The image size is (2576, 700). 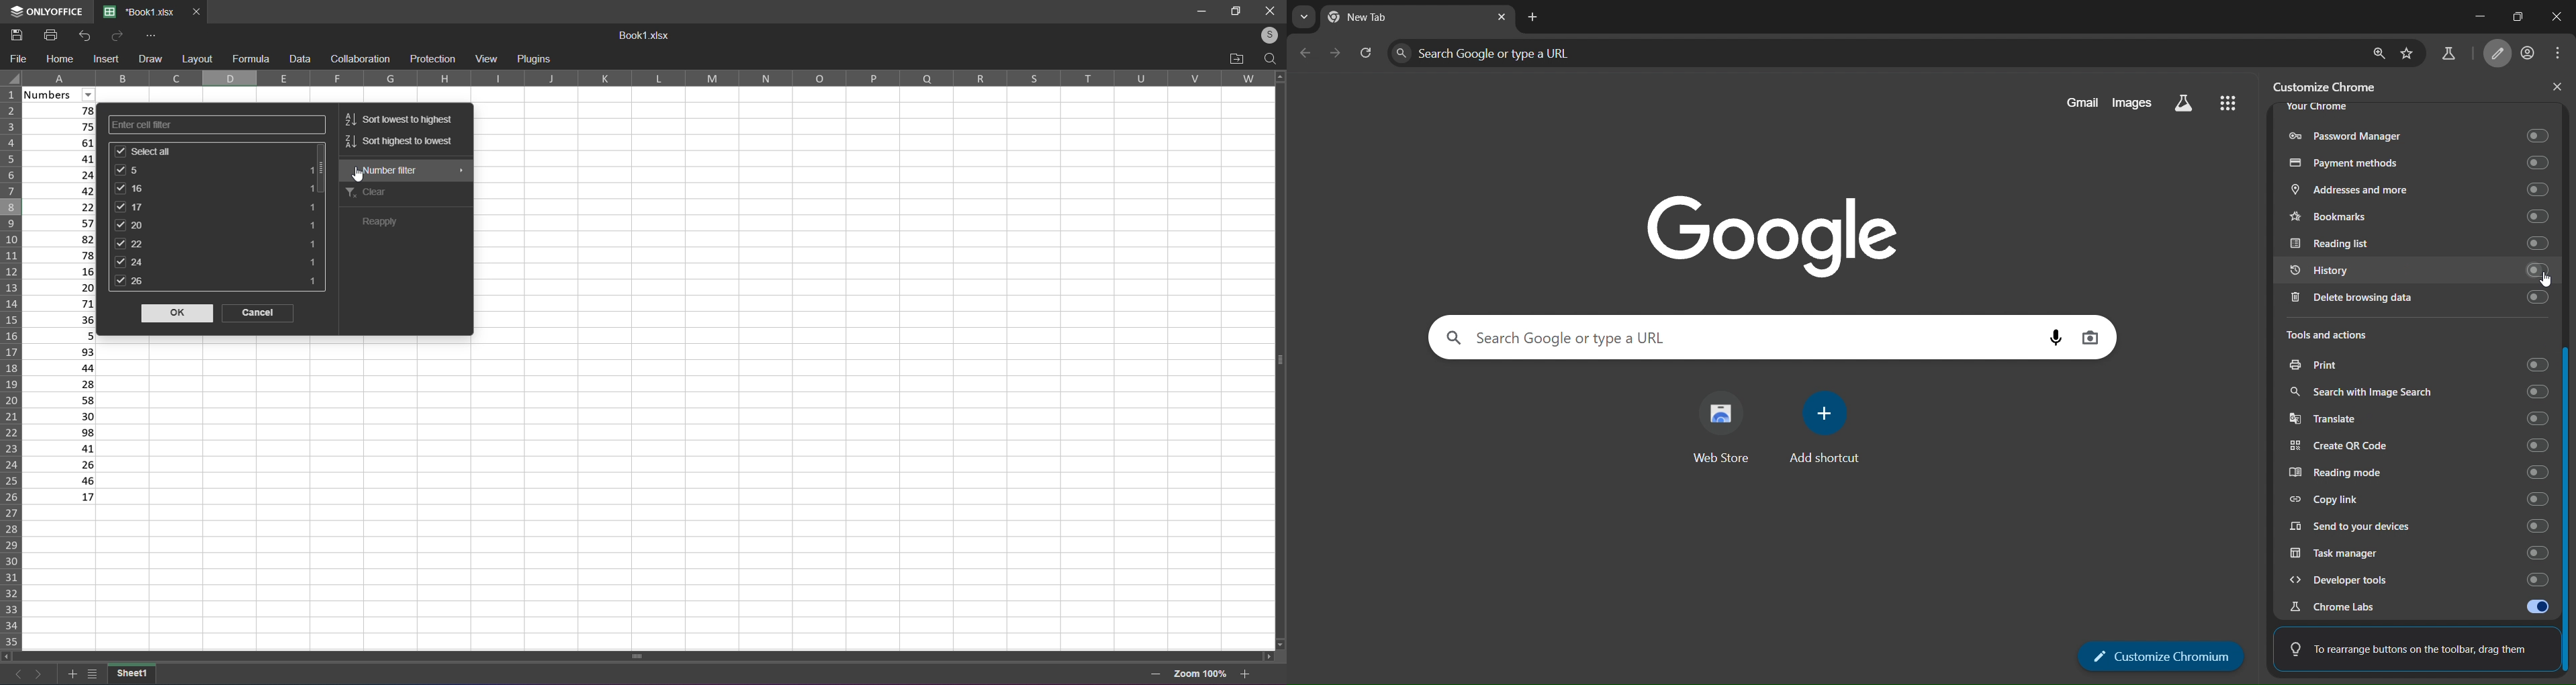 I want to click on horizontal scroll bar, so click(x=642, y=654).